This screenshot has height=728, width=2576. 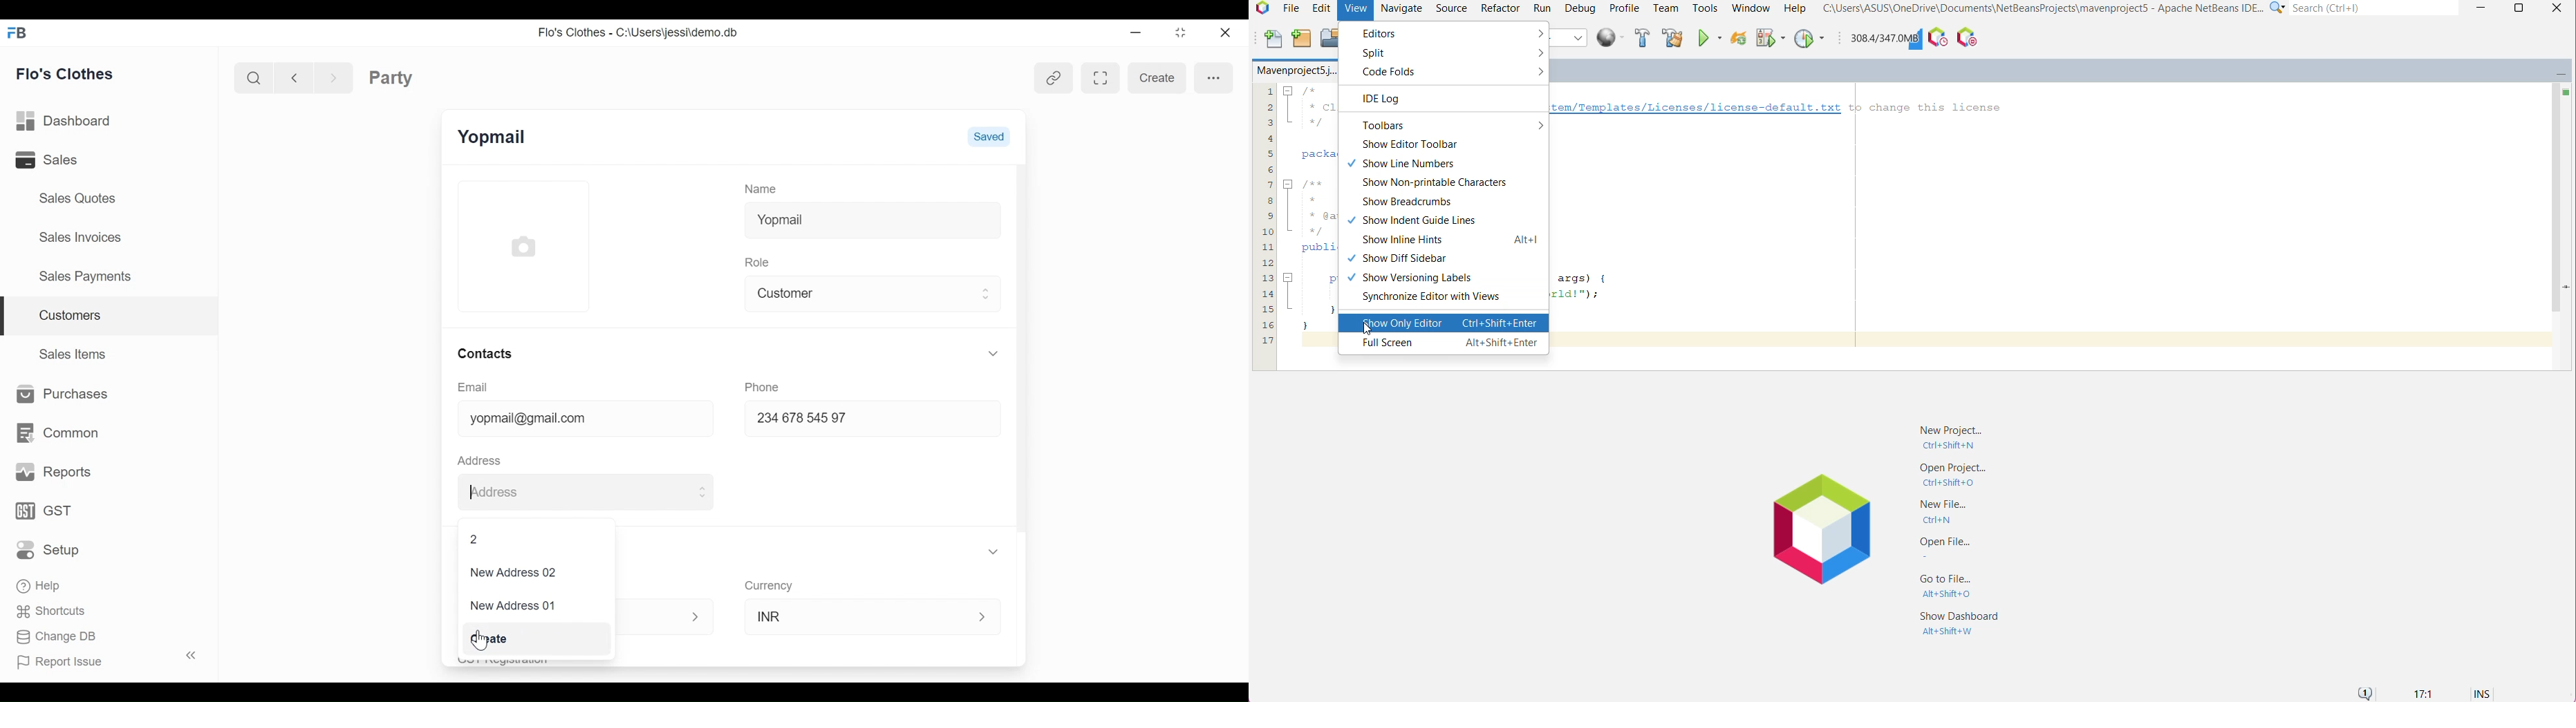 I want to click on Yopmail, so click(x=874, y=220).